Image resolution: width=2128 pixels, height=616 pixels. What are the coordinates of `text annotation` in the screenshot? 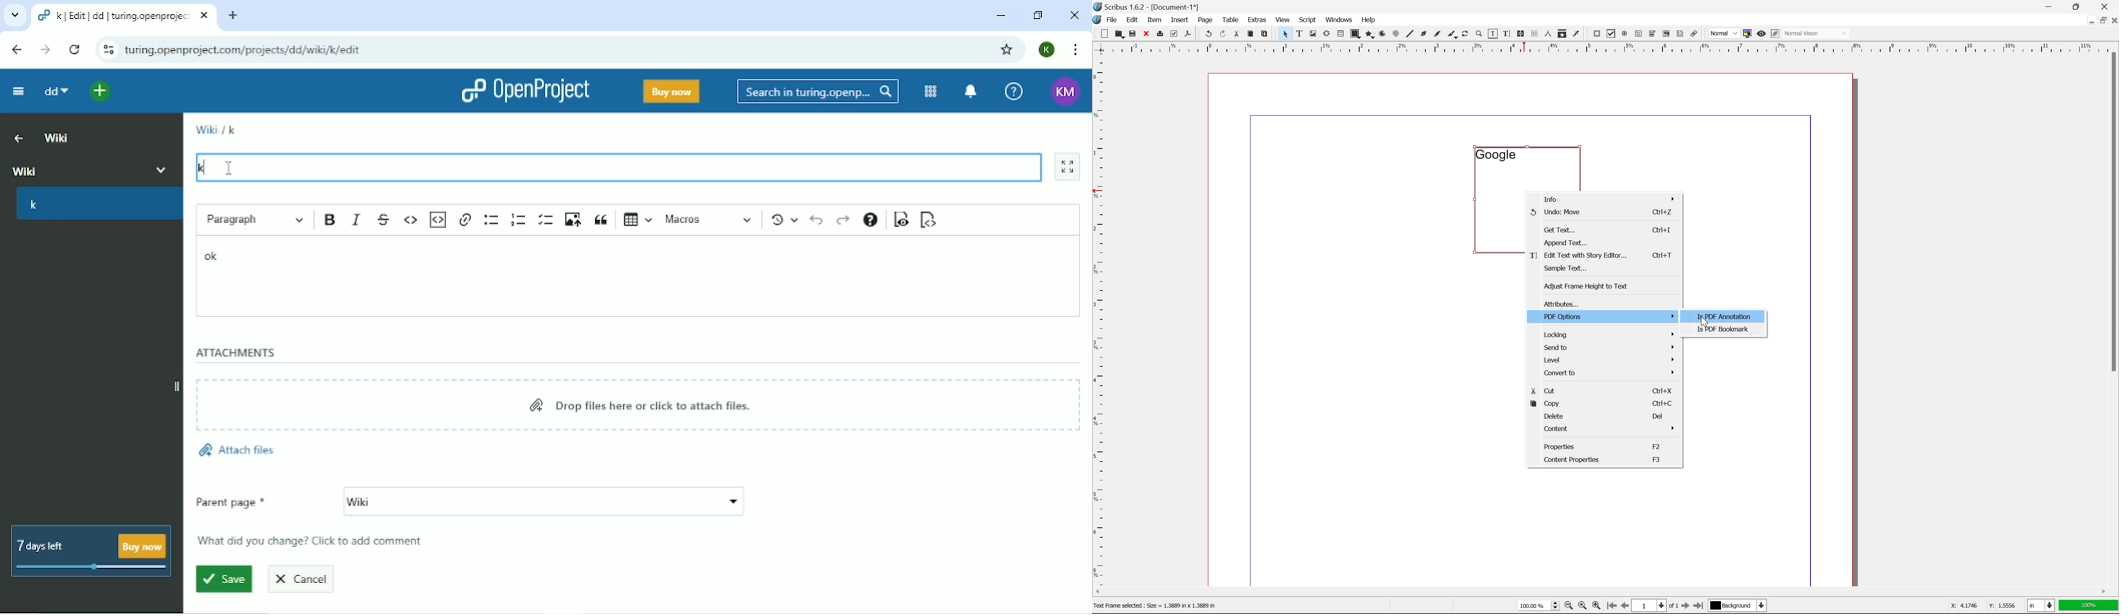 It's located at (1680, 34).